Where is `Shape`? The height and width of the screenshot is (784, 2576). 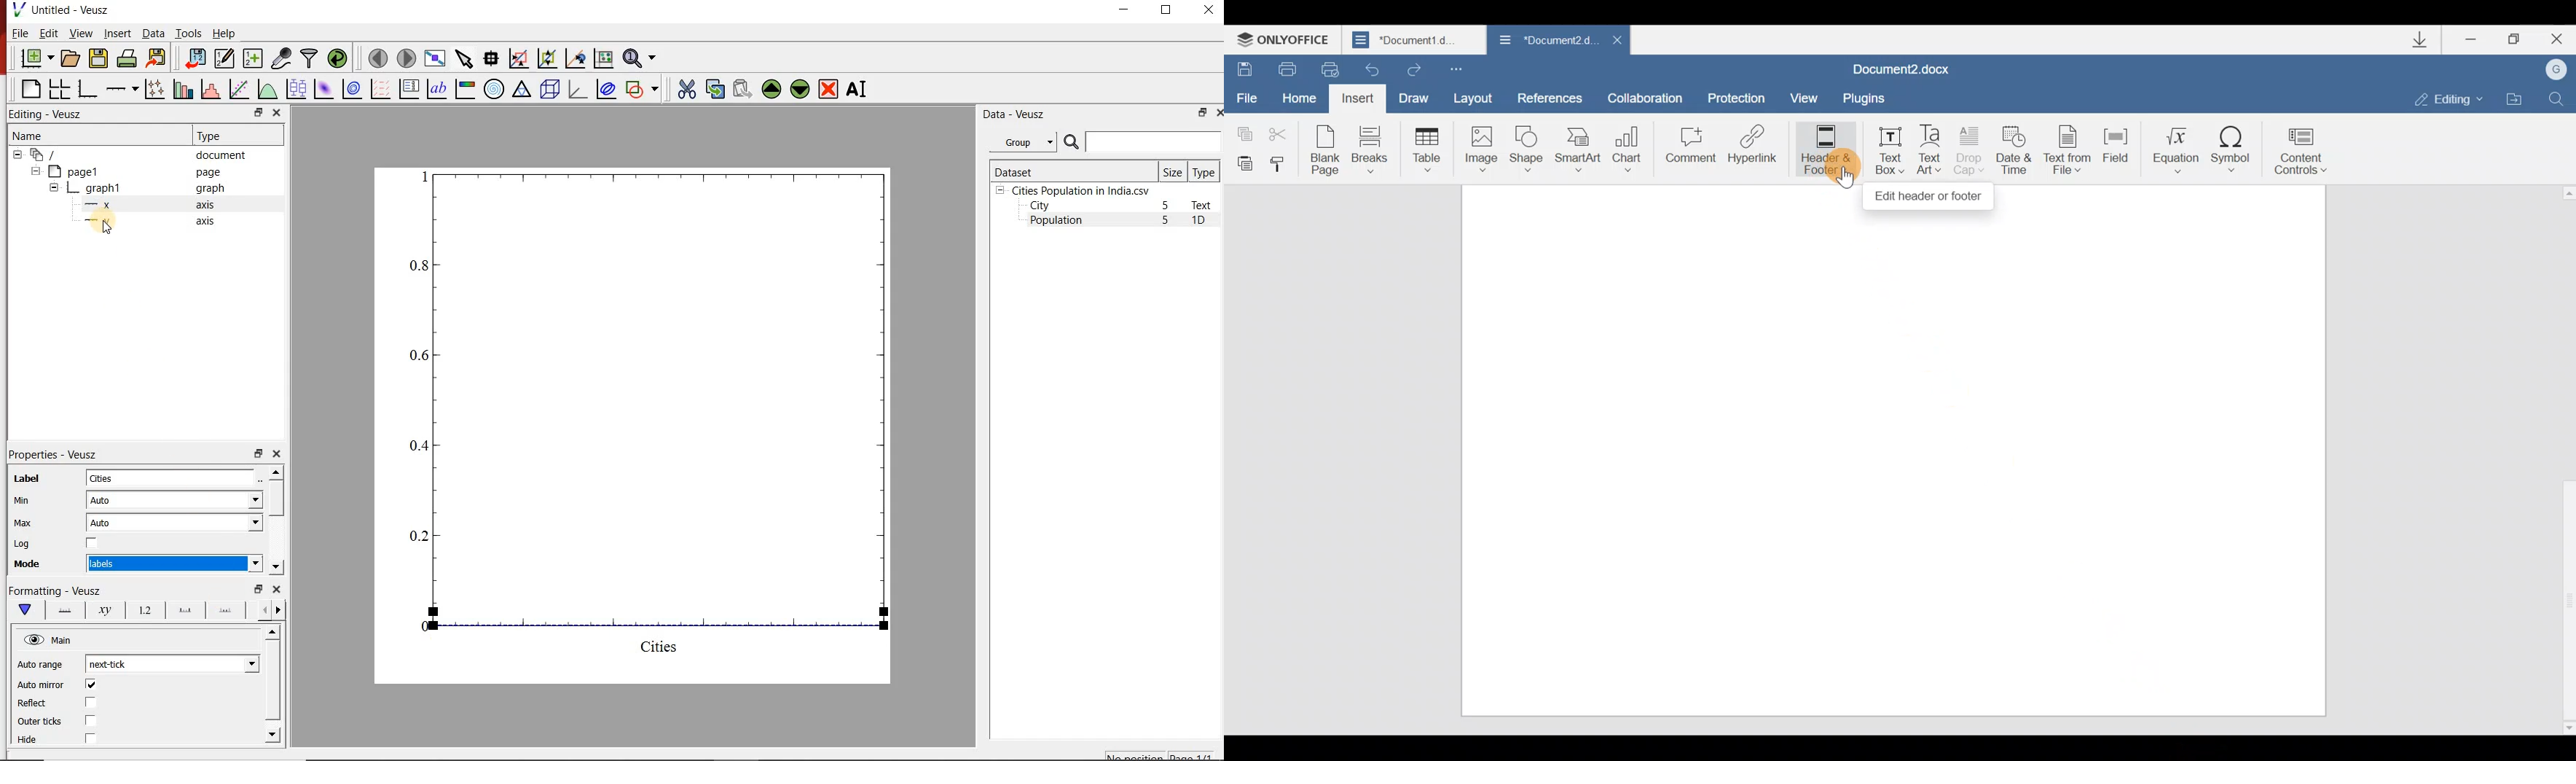
Shape is located at coordinates (1528, 147).